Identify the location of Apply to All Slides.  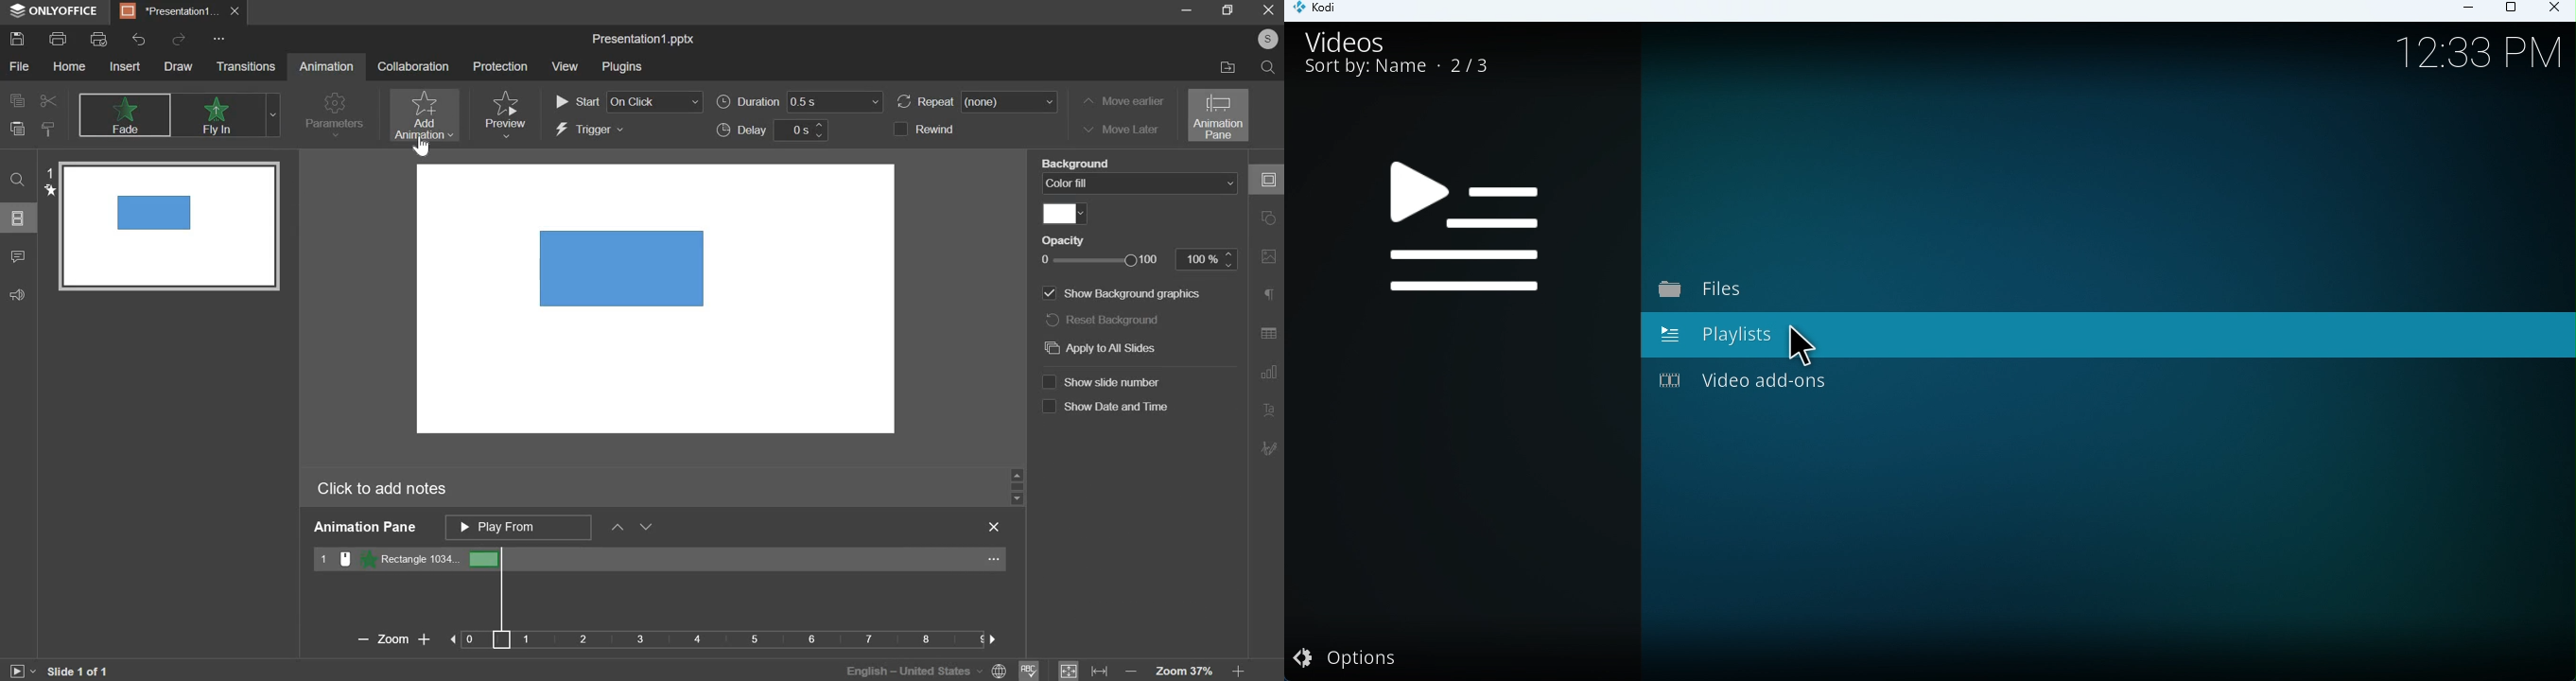
(1105, 351).